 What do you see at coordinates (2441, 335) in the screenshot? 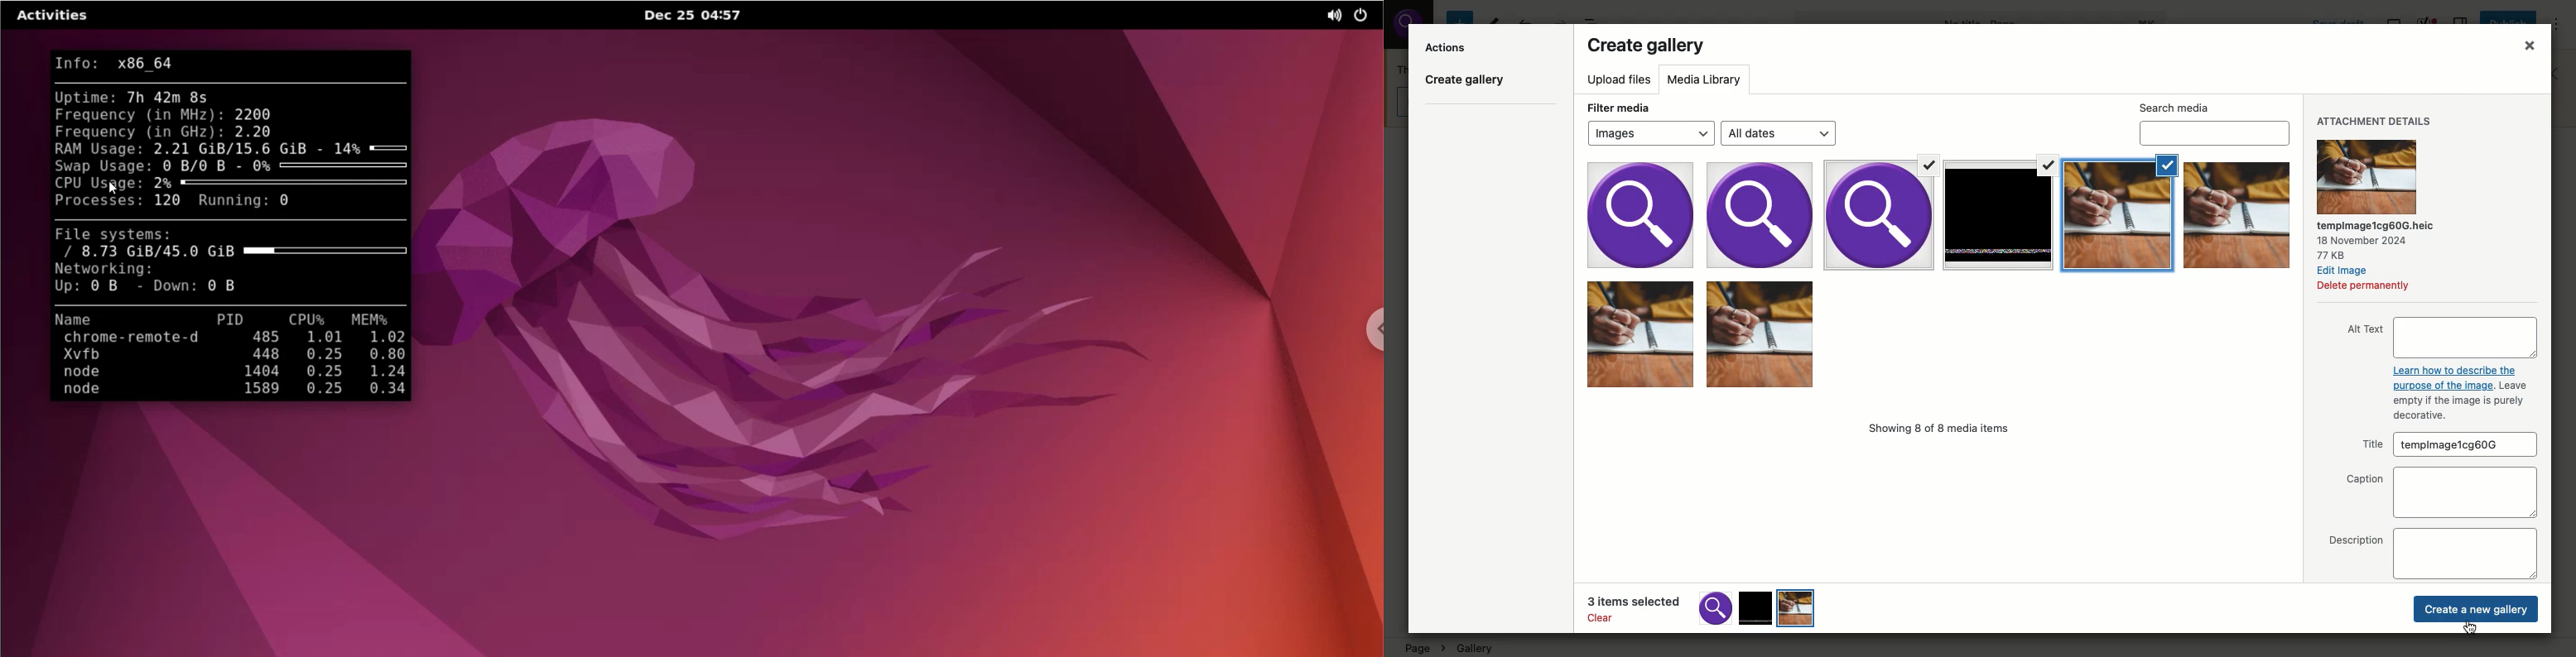
I see `Alt text` at bounding box center [2441, 335].